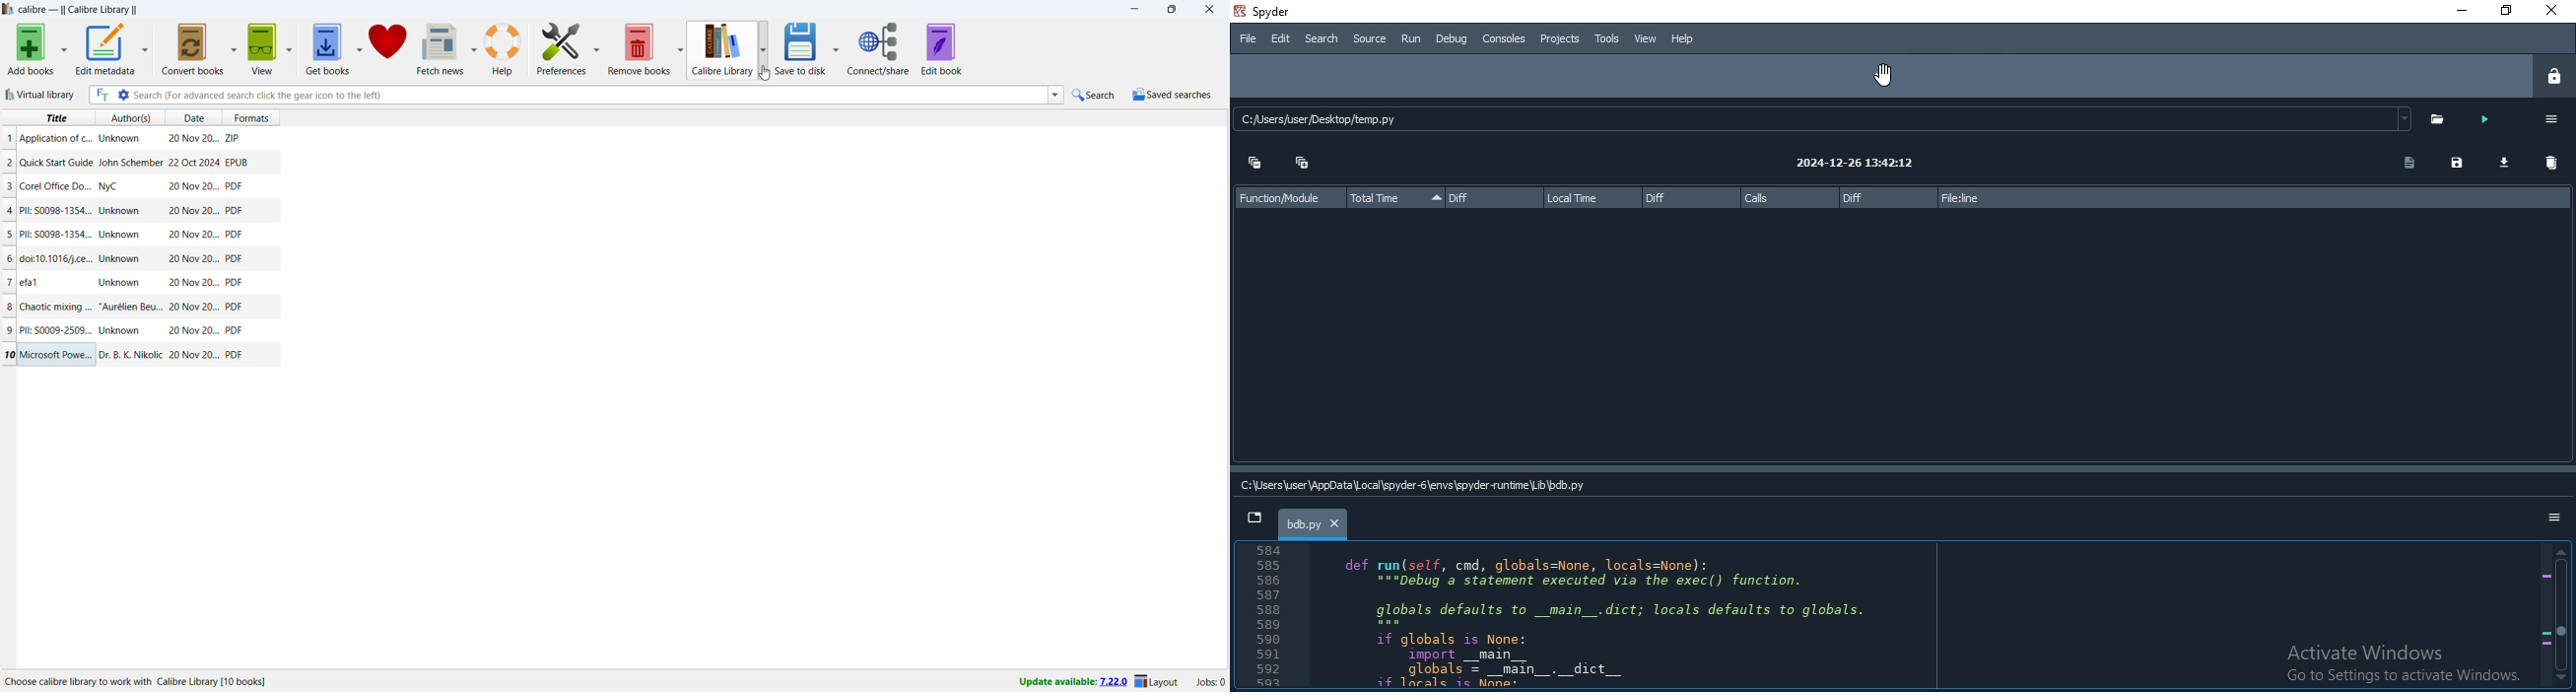  What do you see at coordinates (1607, 38) in the screenshot?
I see `Tools` at bounding box center [1607, 38].